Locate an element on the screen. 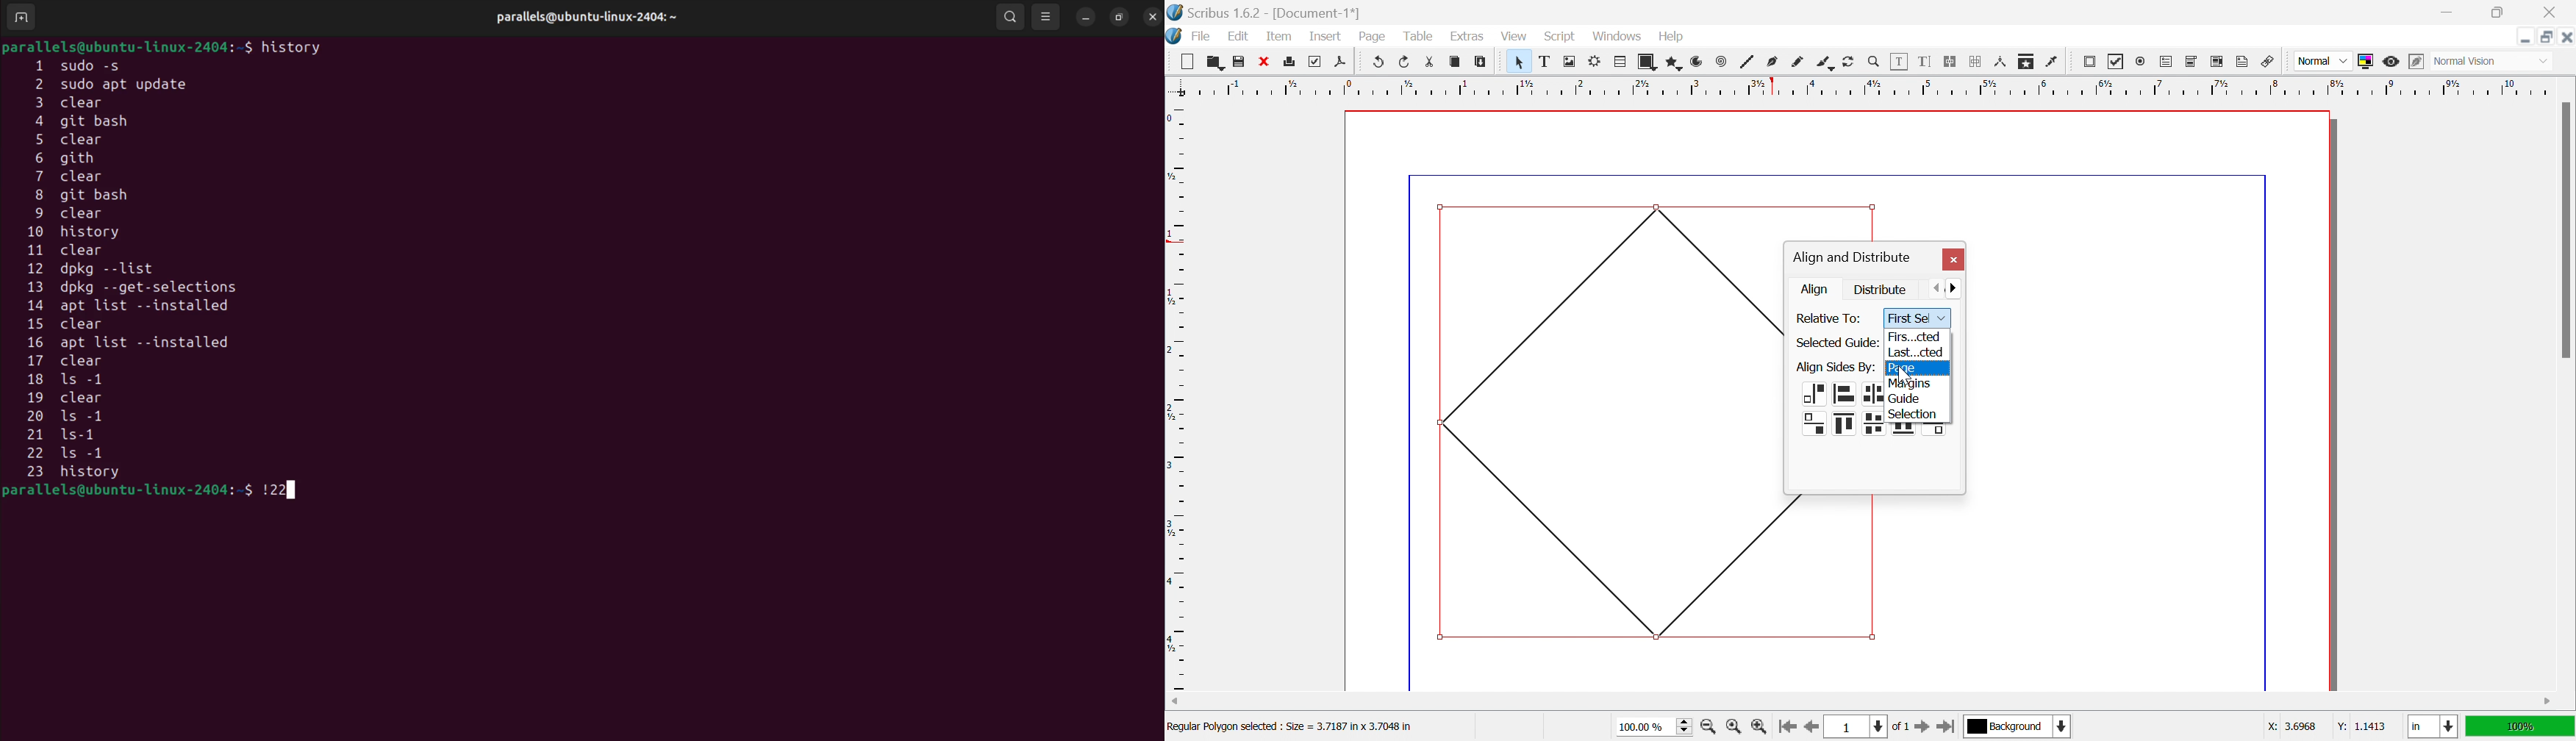  Edit is located at coordinates (1242, 37).